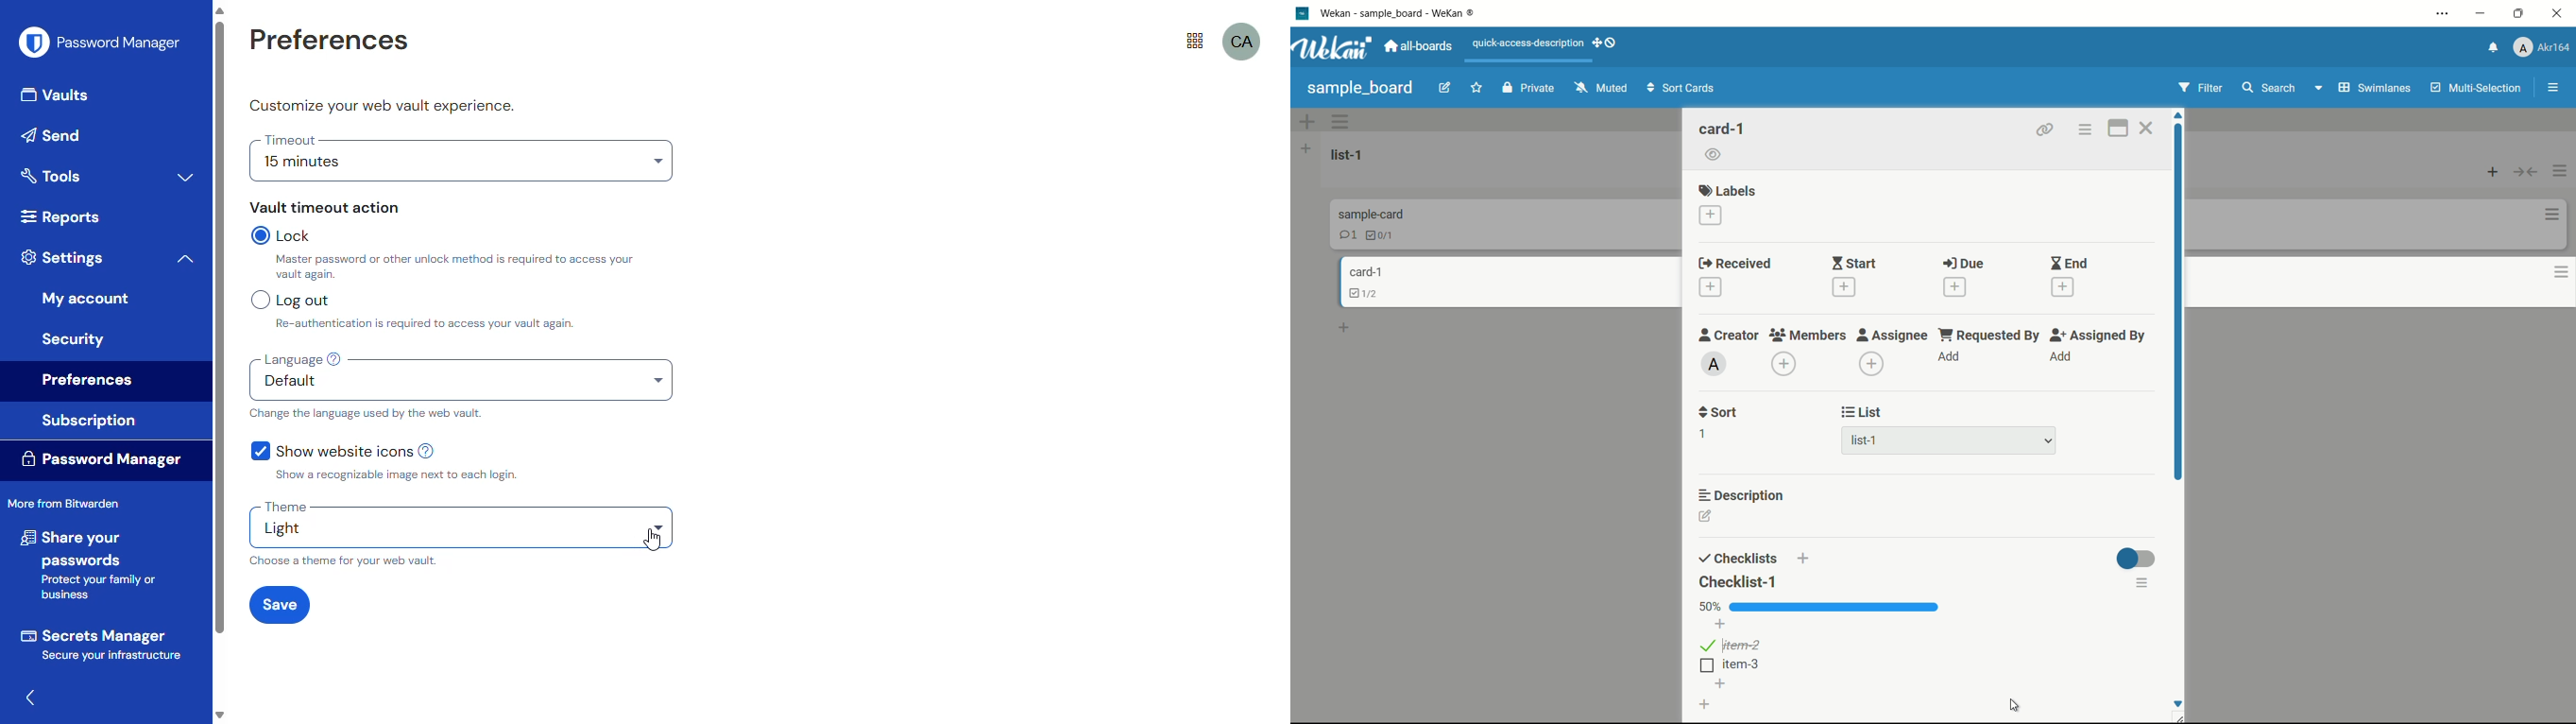 This screenshot has height=728, width=2576. Describe the element at coordinates (2149, 130) in the screenshot. I see `close card` at that location.